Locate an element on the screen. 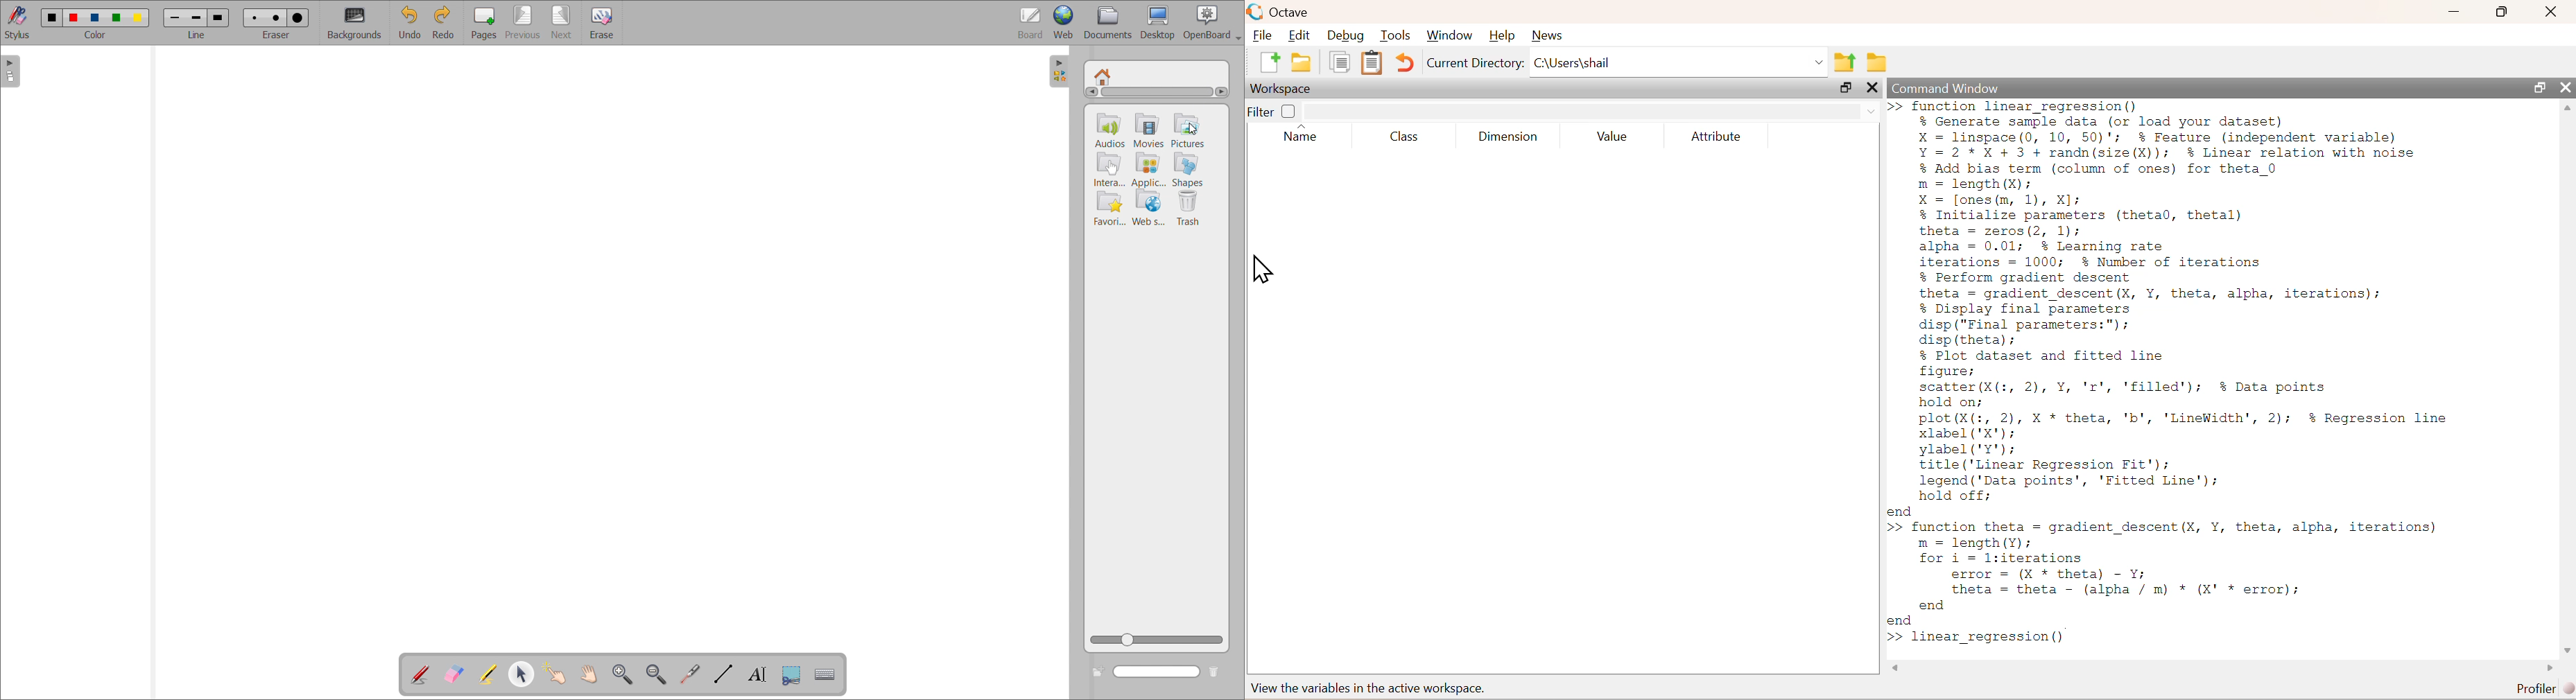 This screenshot has height=700, width=2576. Favourites is located at coordinates (1110, 208).